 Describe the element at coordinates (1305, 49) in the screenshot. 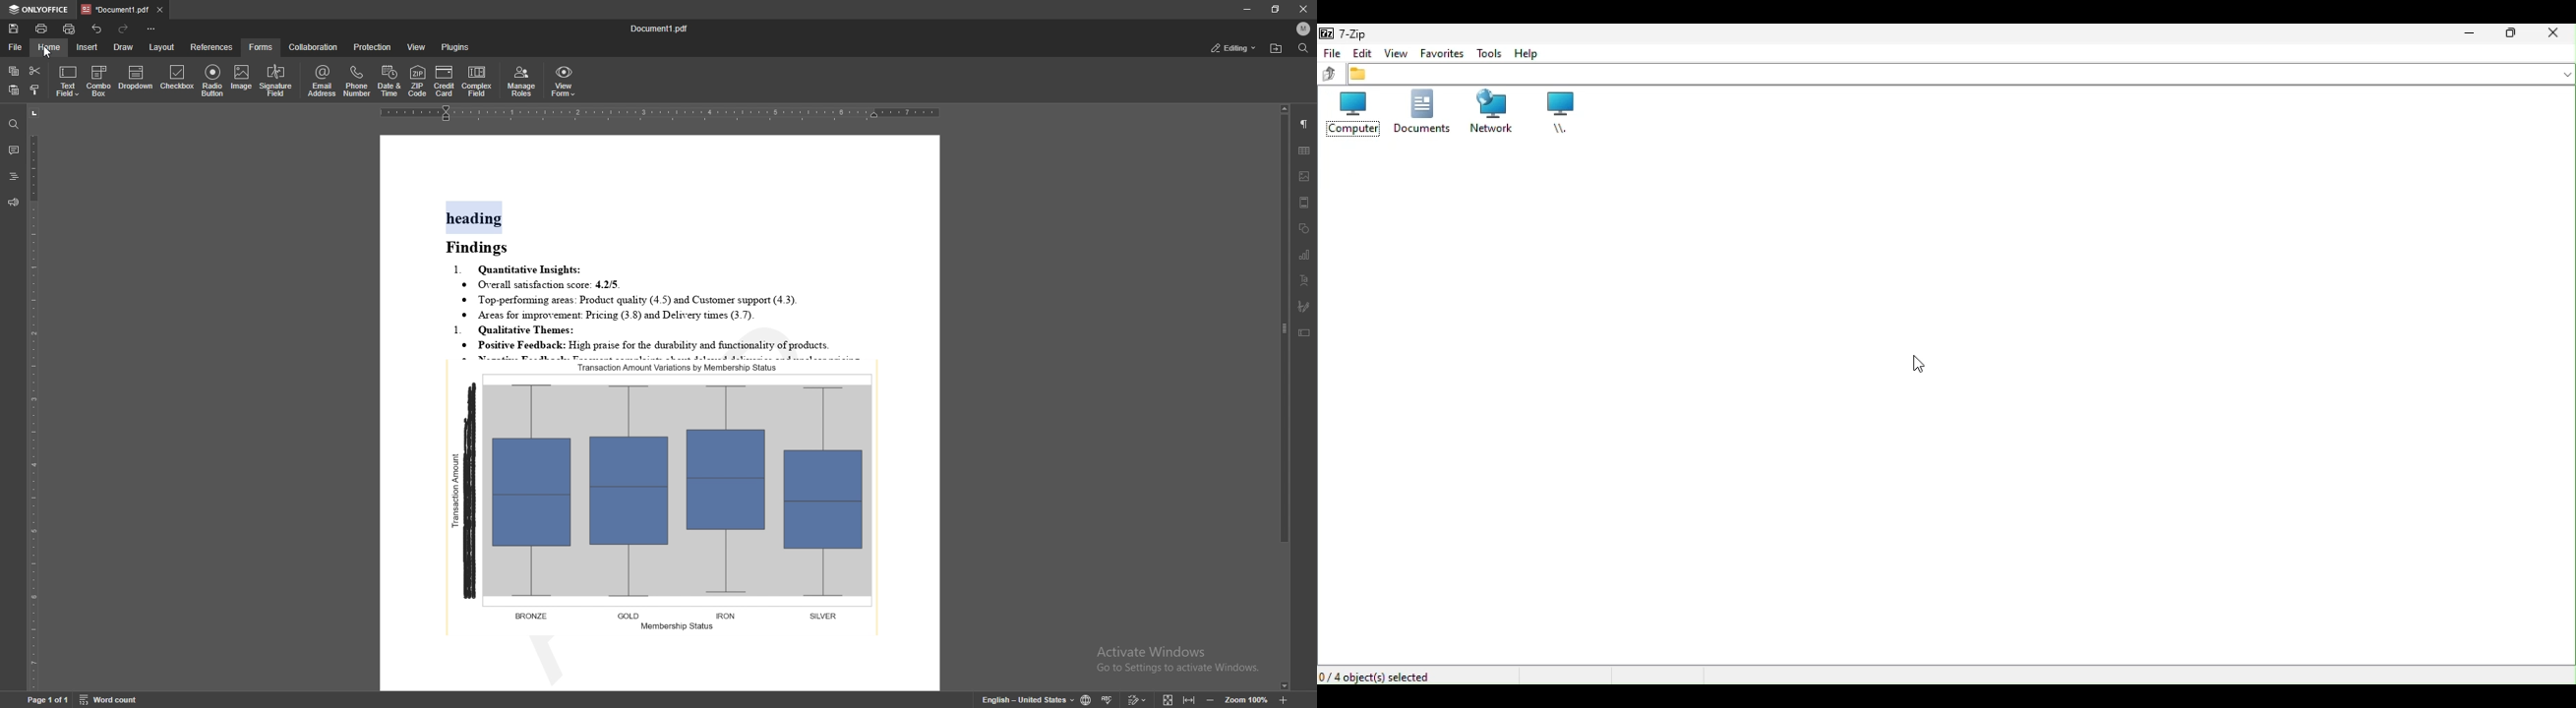

I see `find` at that location.